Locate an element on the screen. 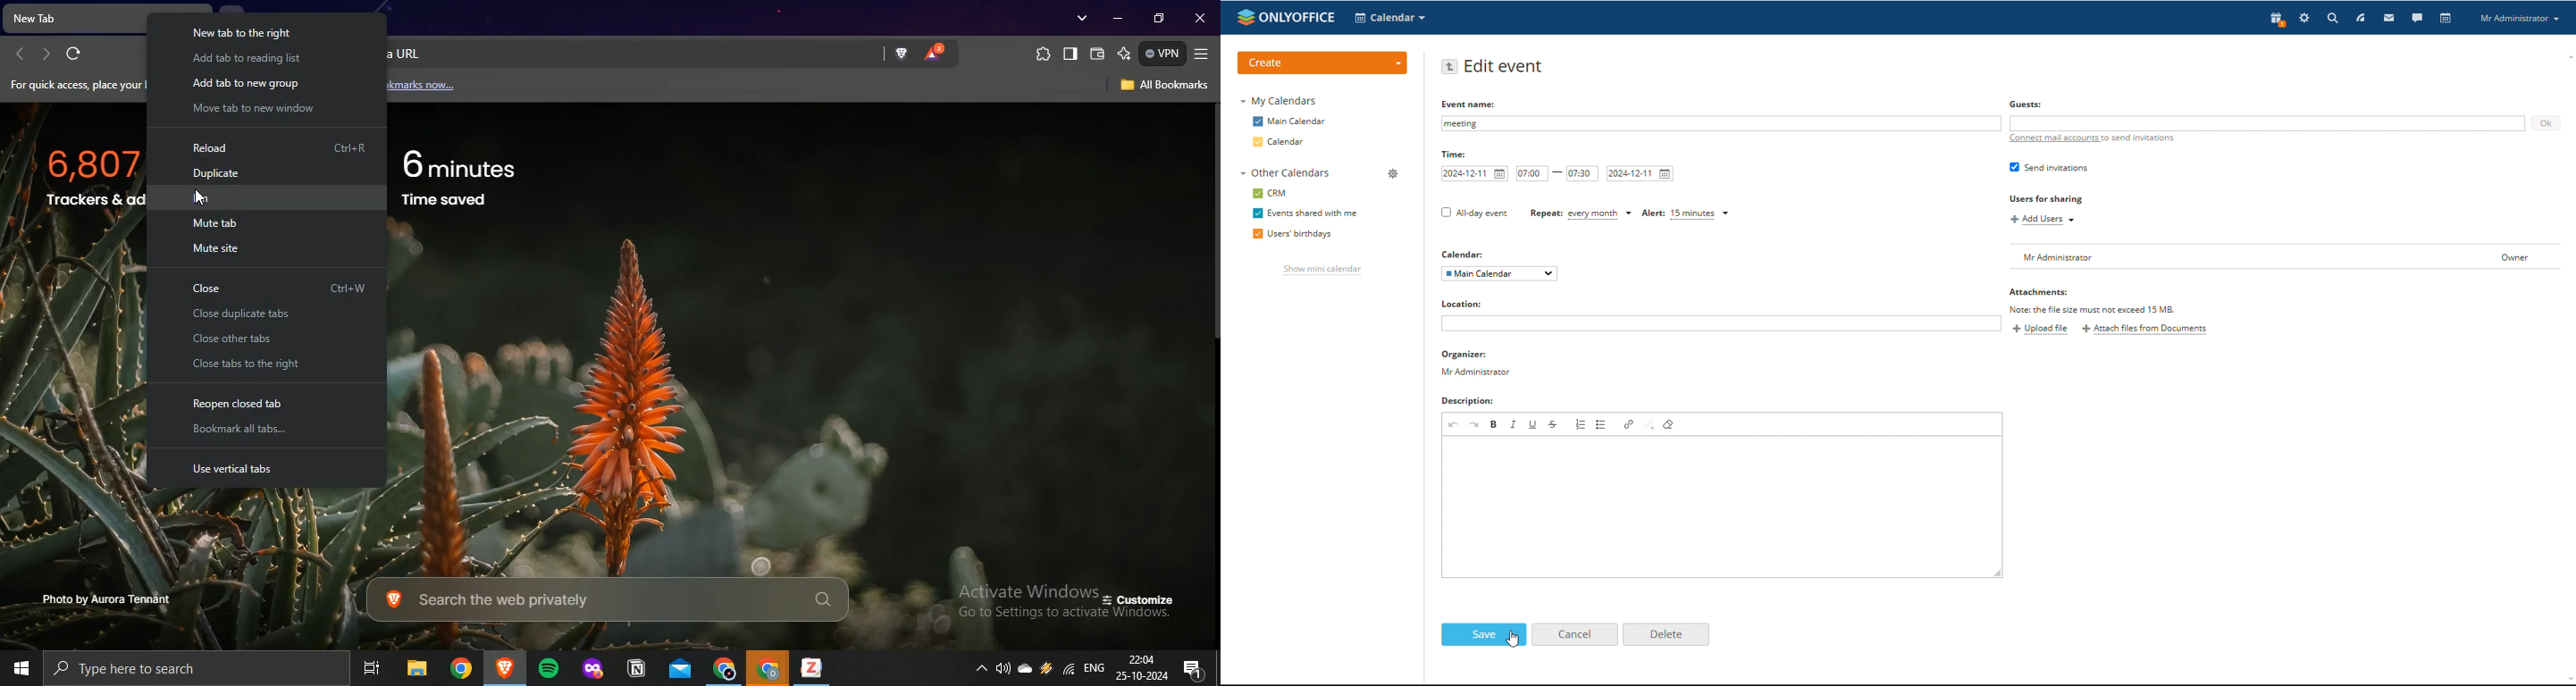 Image resolution: width=2576 pixels, height=700 pixels. all-day event checkbox is located at coordinates (1473, 212).